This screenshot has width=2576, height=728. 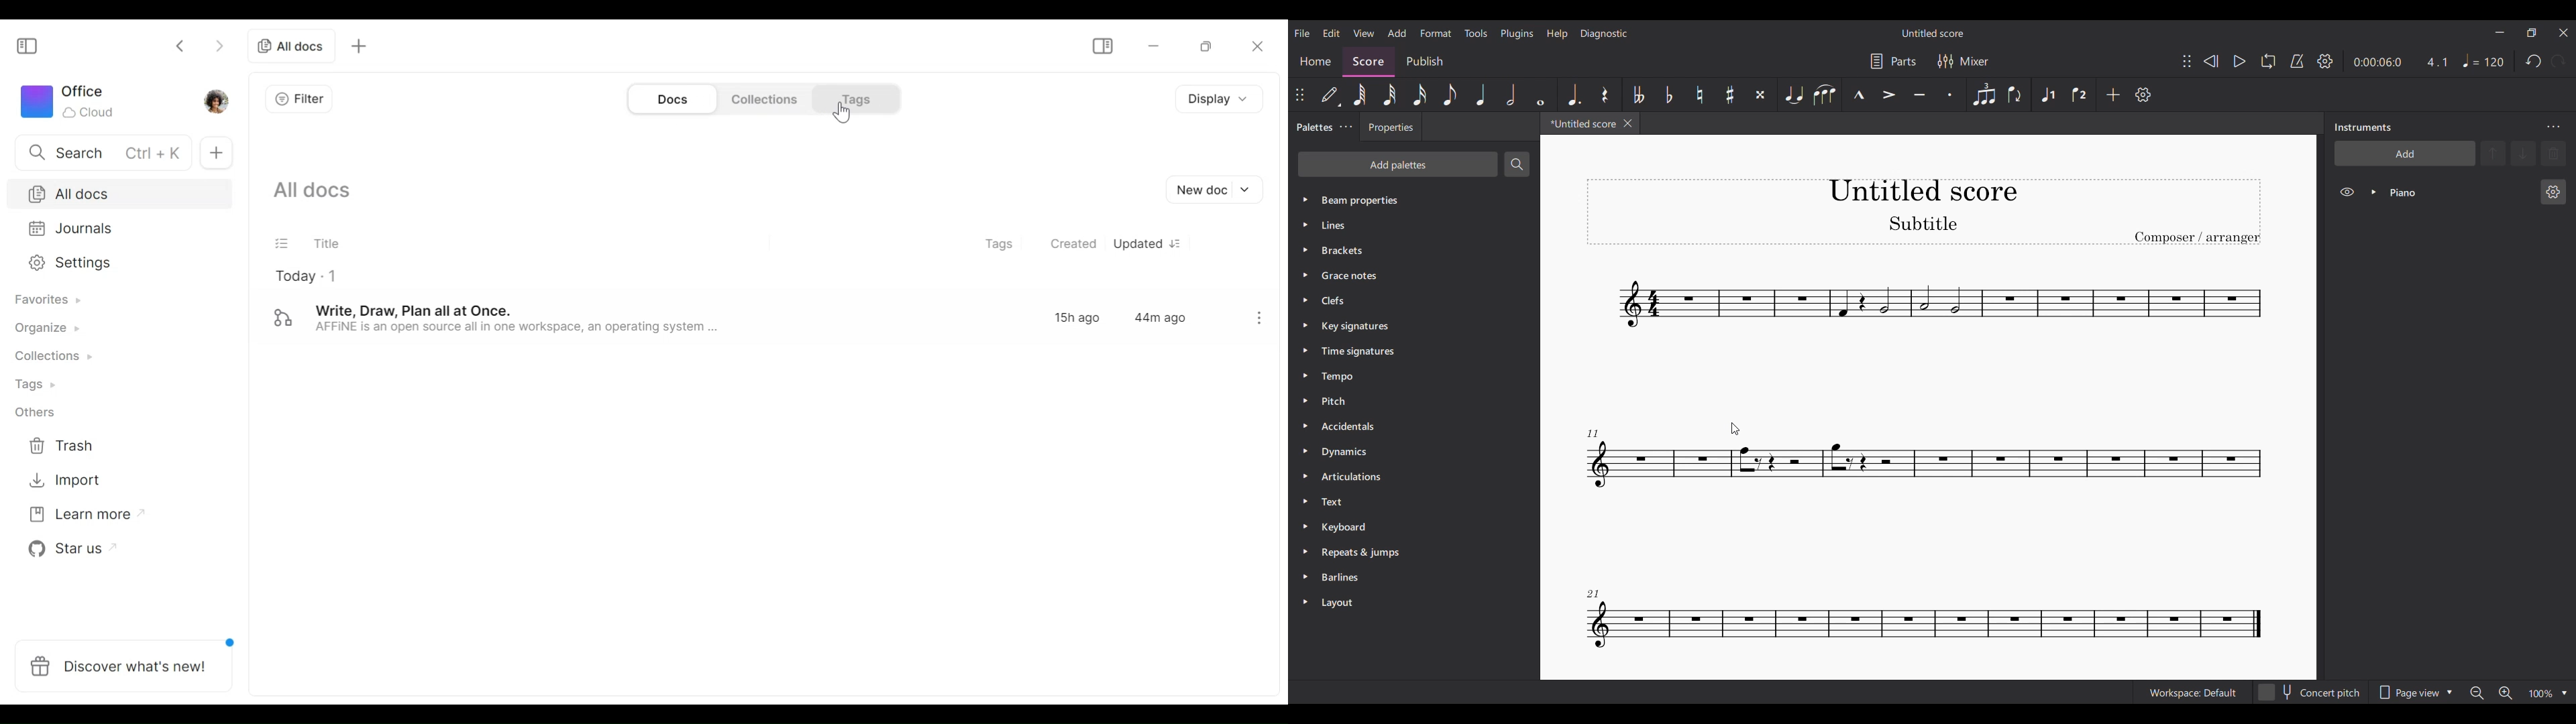 I want to click on Sort, so click(x=1178, y=245).